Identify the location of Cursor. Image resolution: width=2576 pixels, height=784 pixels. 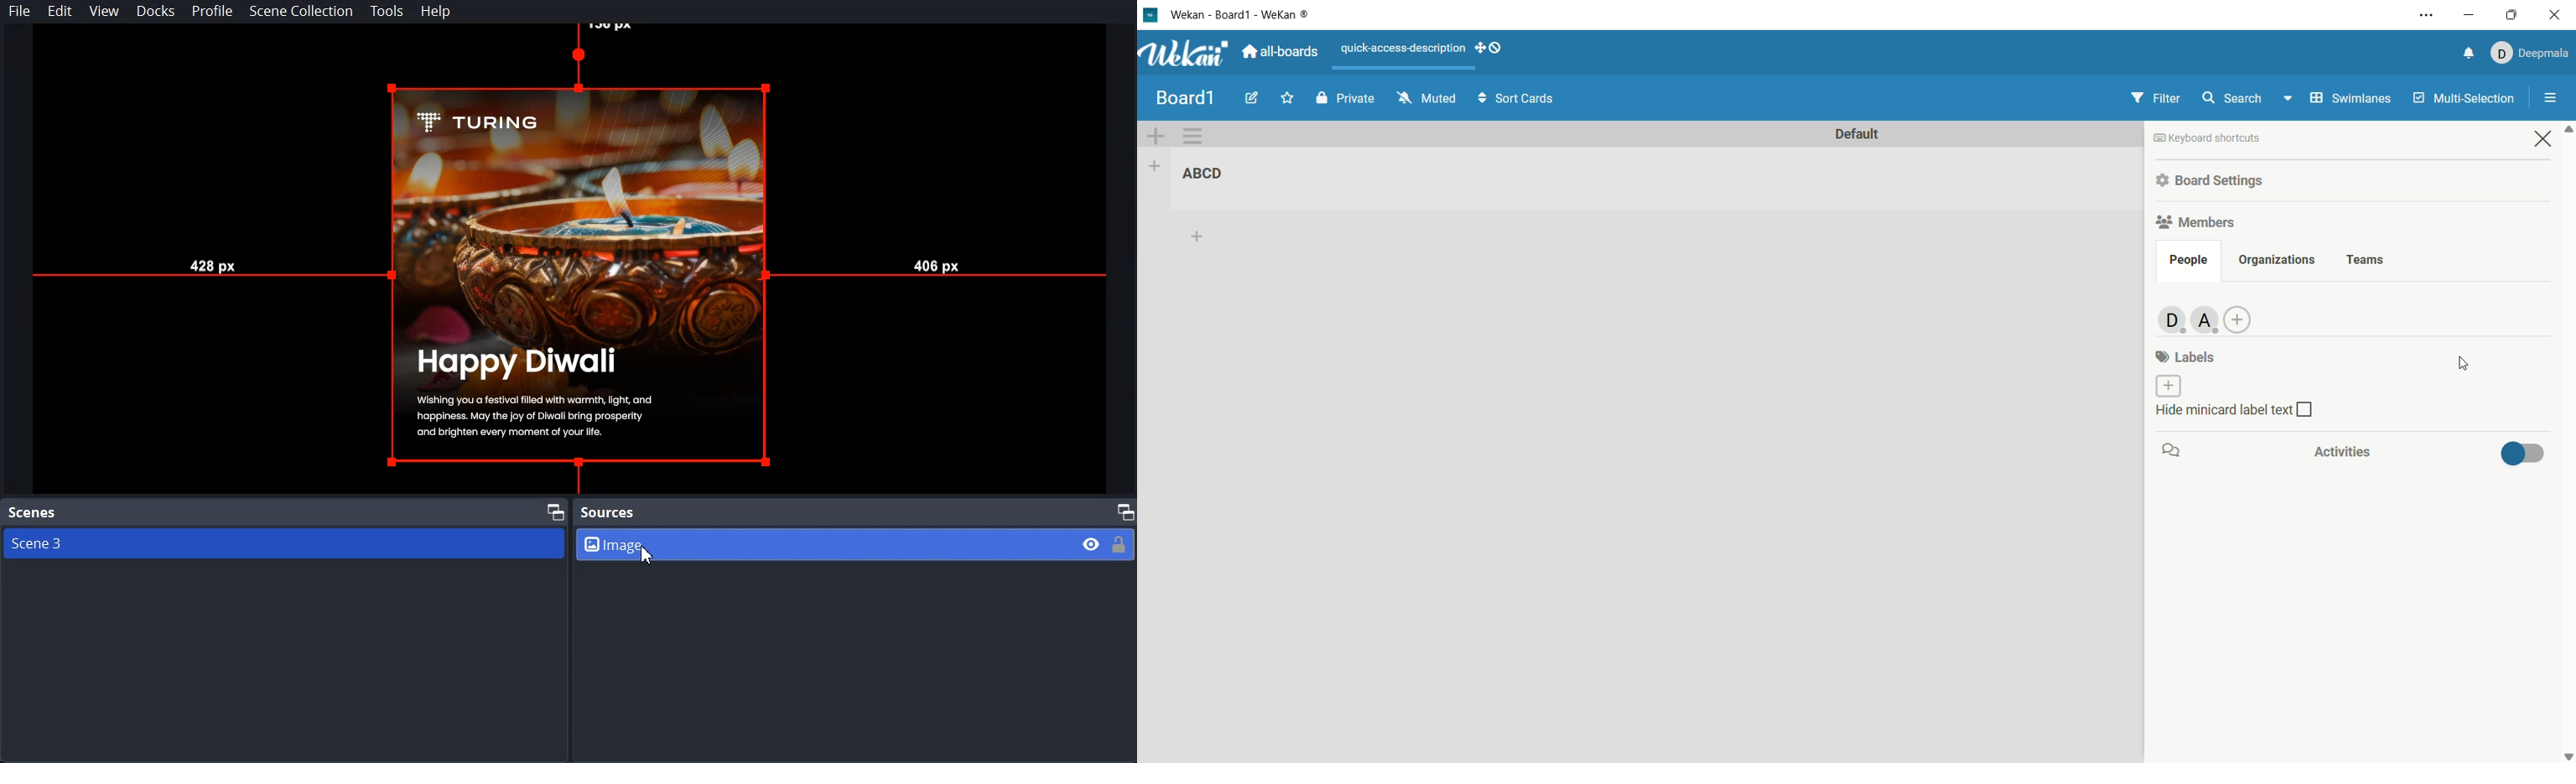
(650, 558).